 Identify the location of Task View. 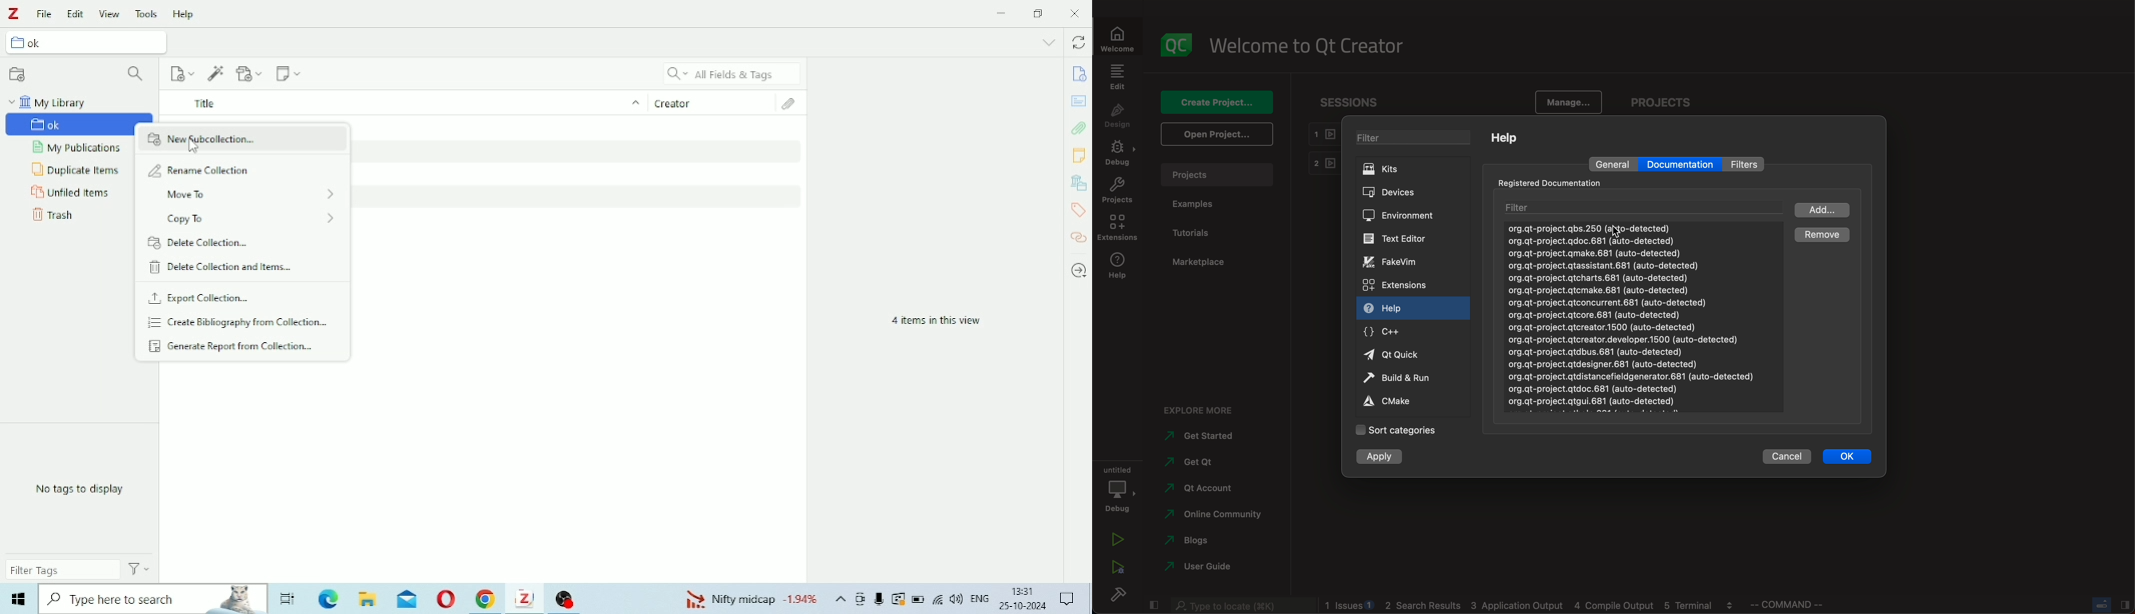
(288, 599).